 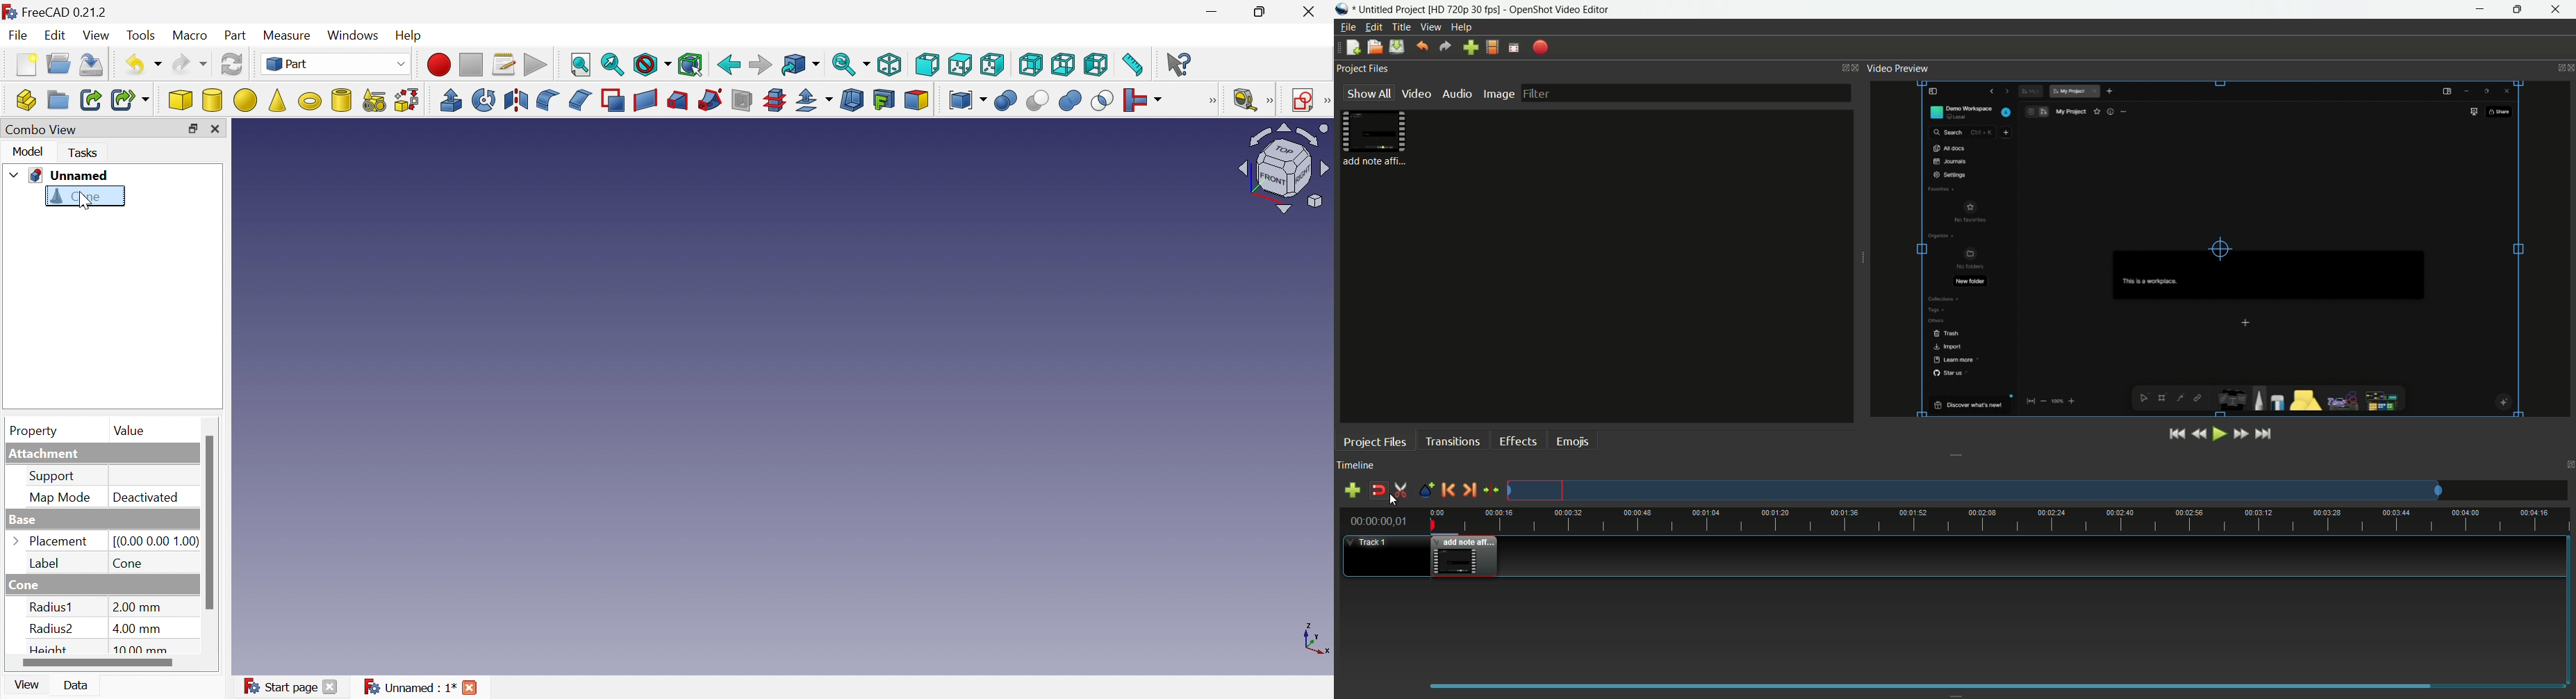 I want to click on profile, so click(x=1492, y=48).